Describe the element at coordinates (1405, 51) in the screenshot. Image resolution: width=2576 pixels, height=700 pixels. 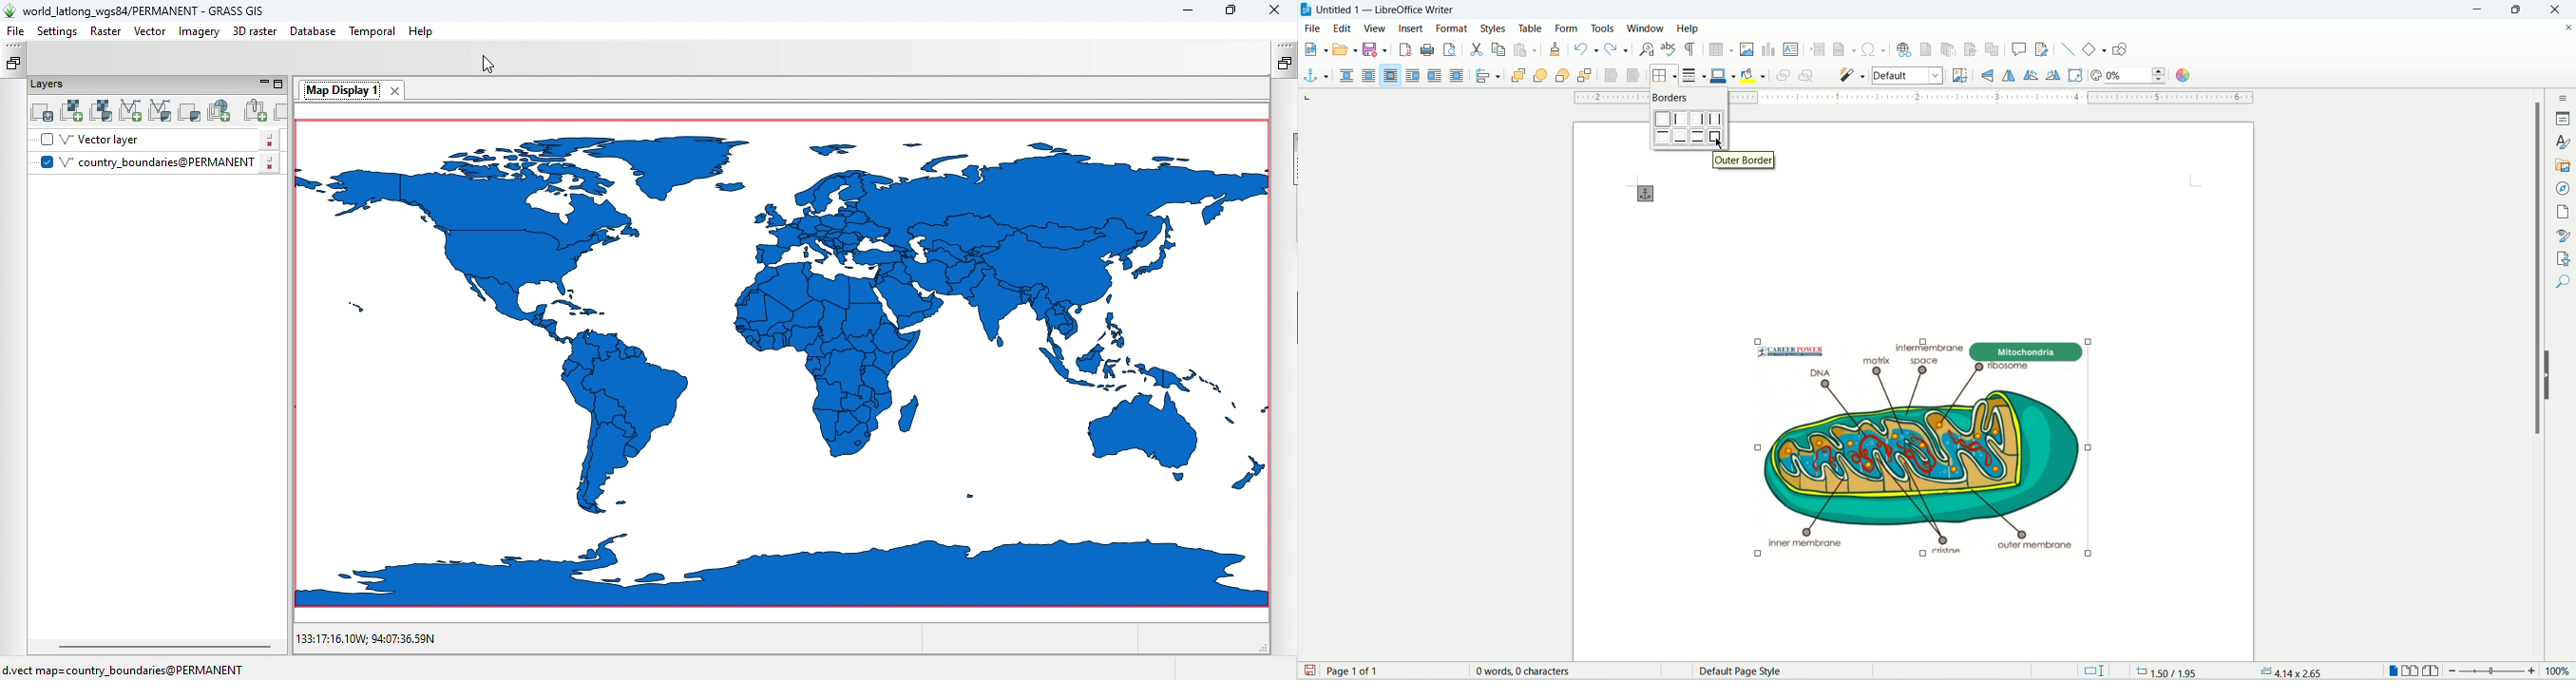
I see `export as pdf` at that location.